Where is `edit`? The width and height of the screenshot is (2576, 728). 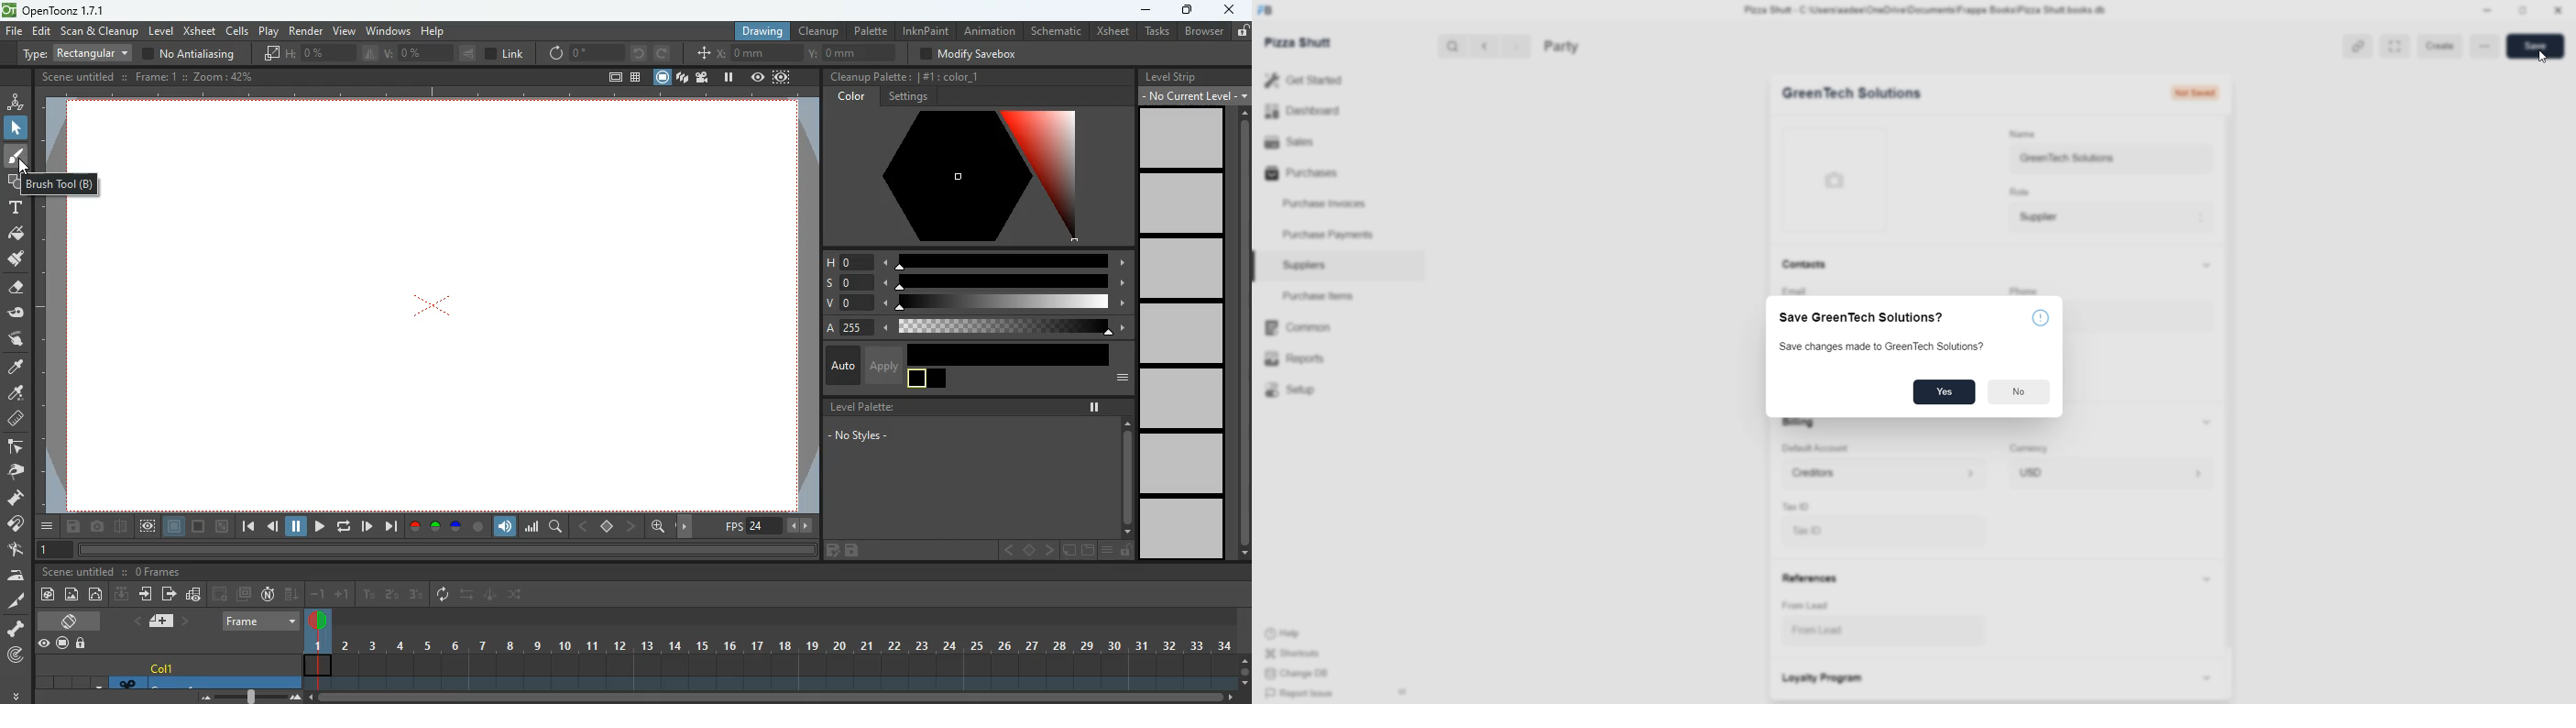
edit is located at coordinates (16, 550).